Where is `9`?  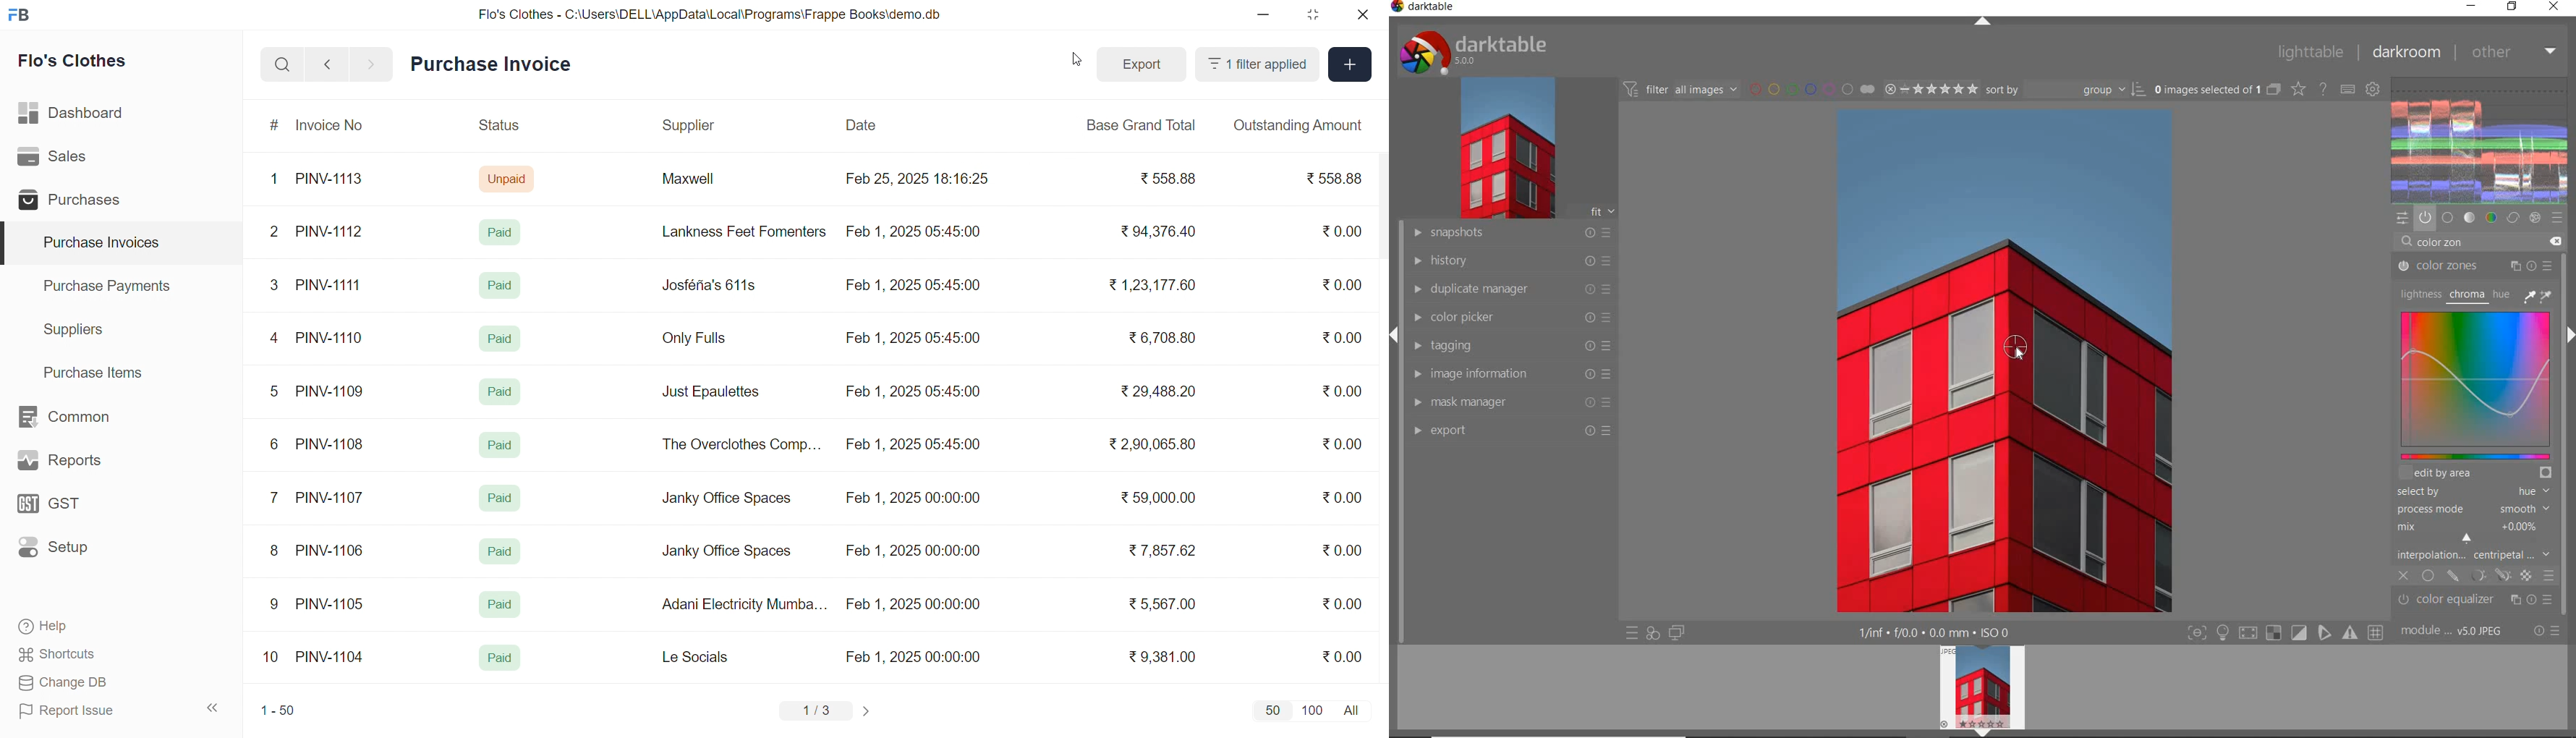 9 is located at coordinates (275, 604).